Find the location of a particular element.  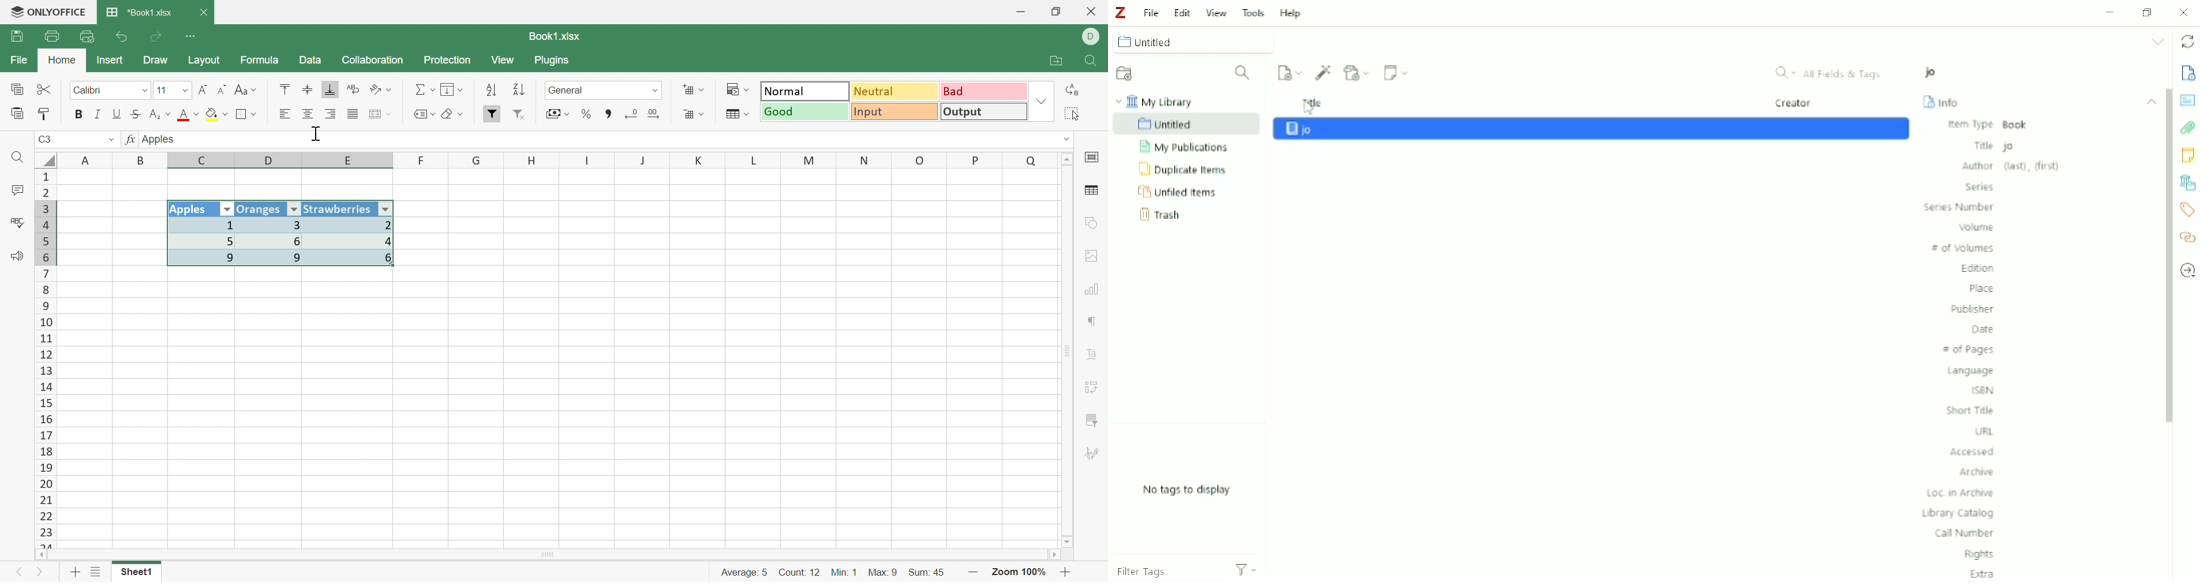

Select all is located at coordinates (46, 158).